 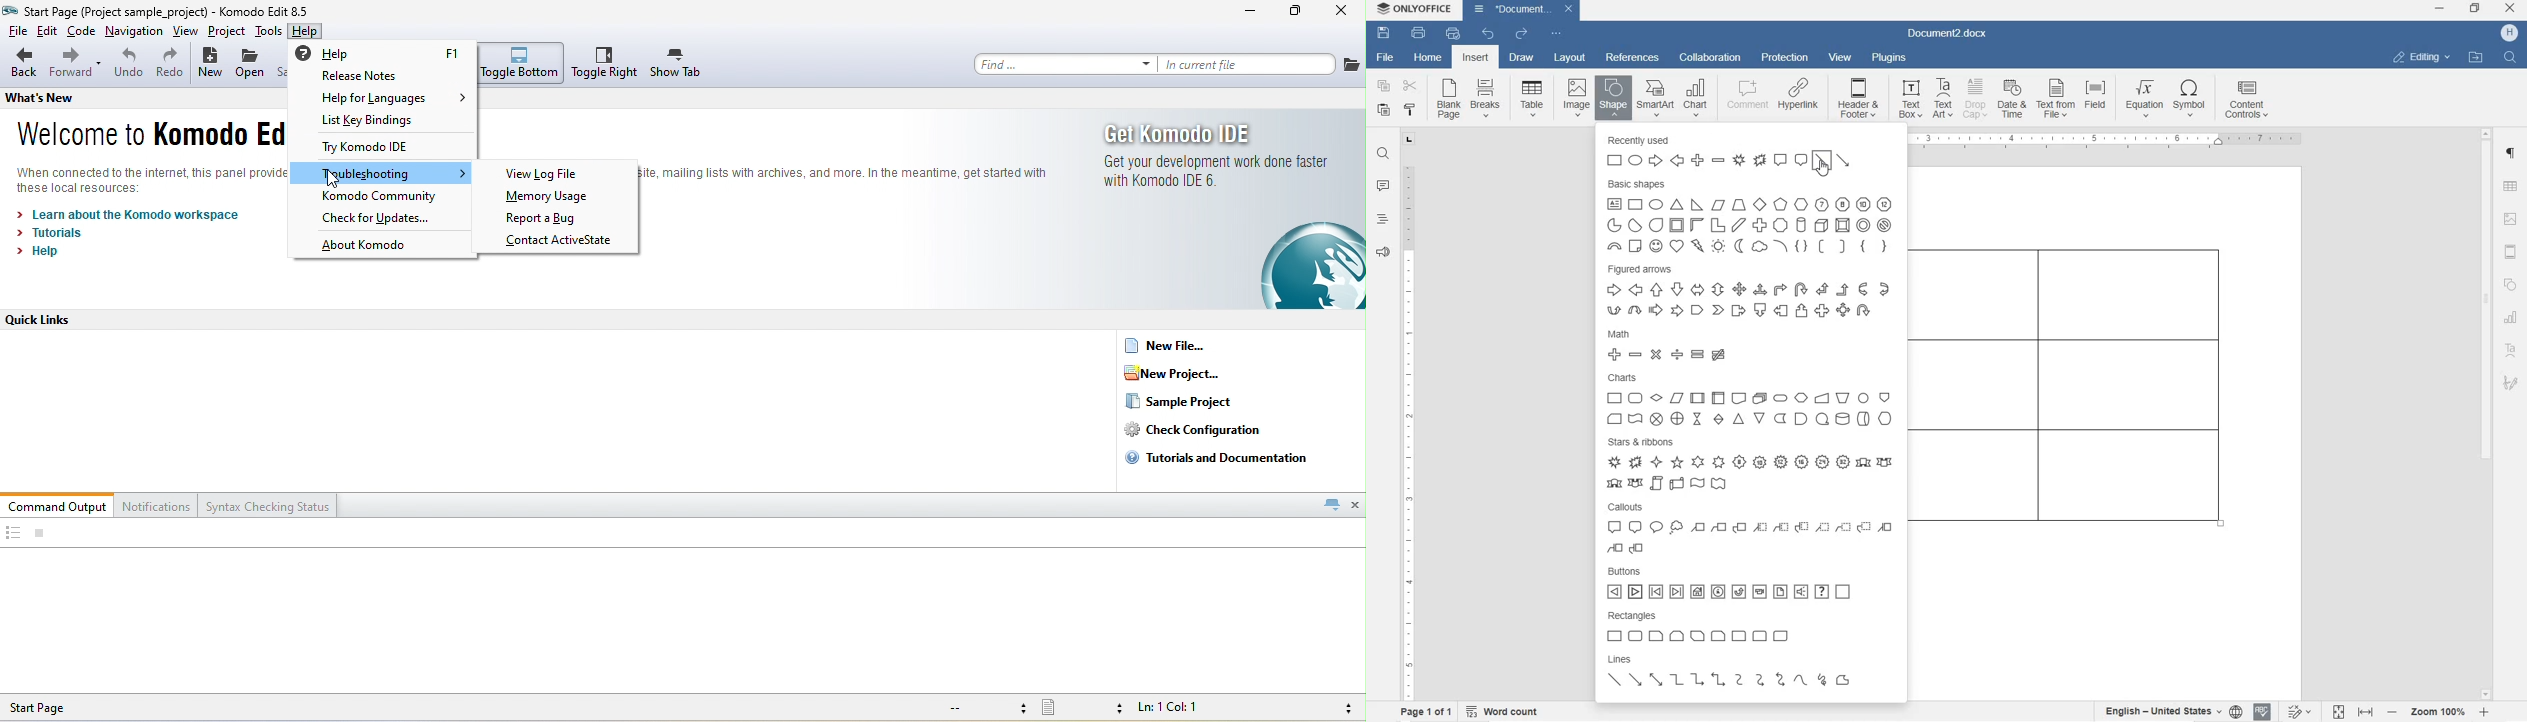 What do you see at coordinates (1504, 711) in the screenshot?
I see `word count` at bounding box center [1504, 711].